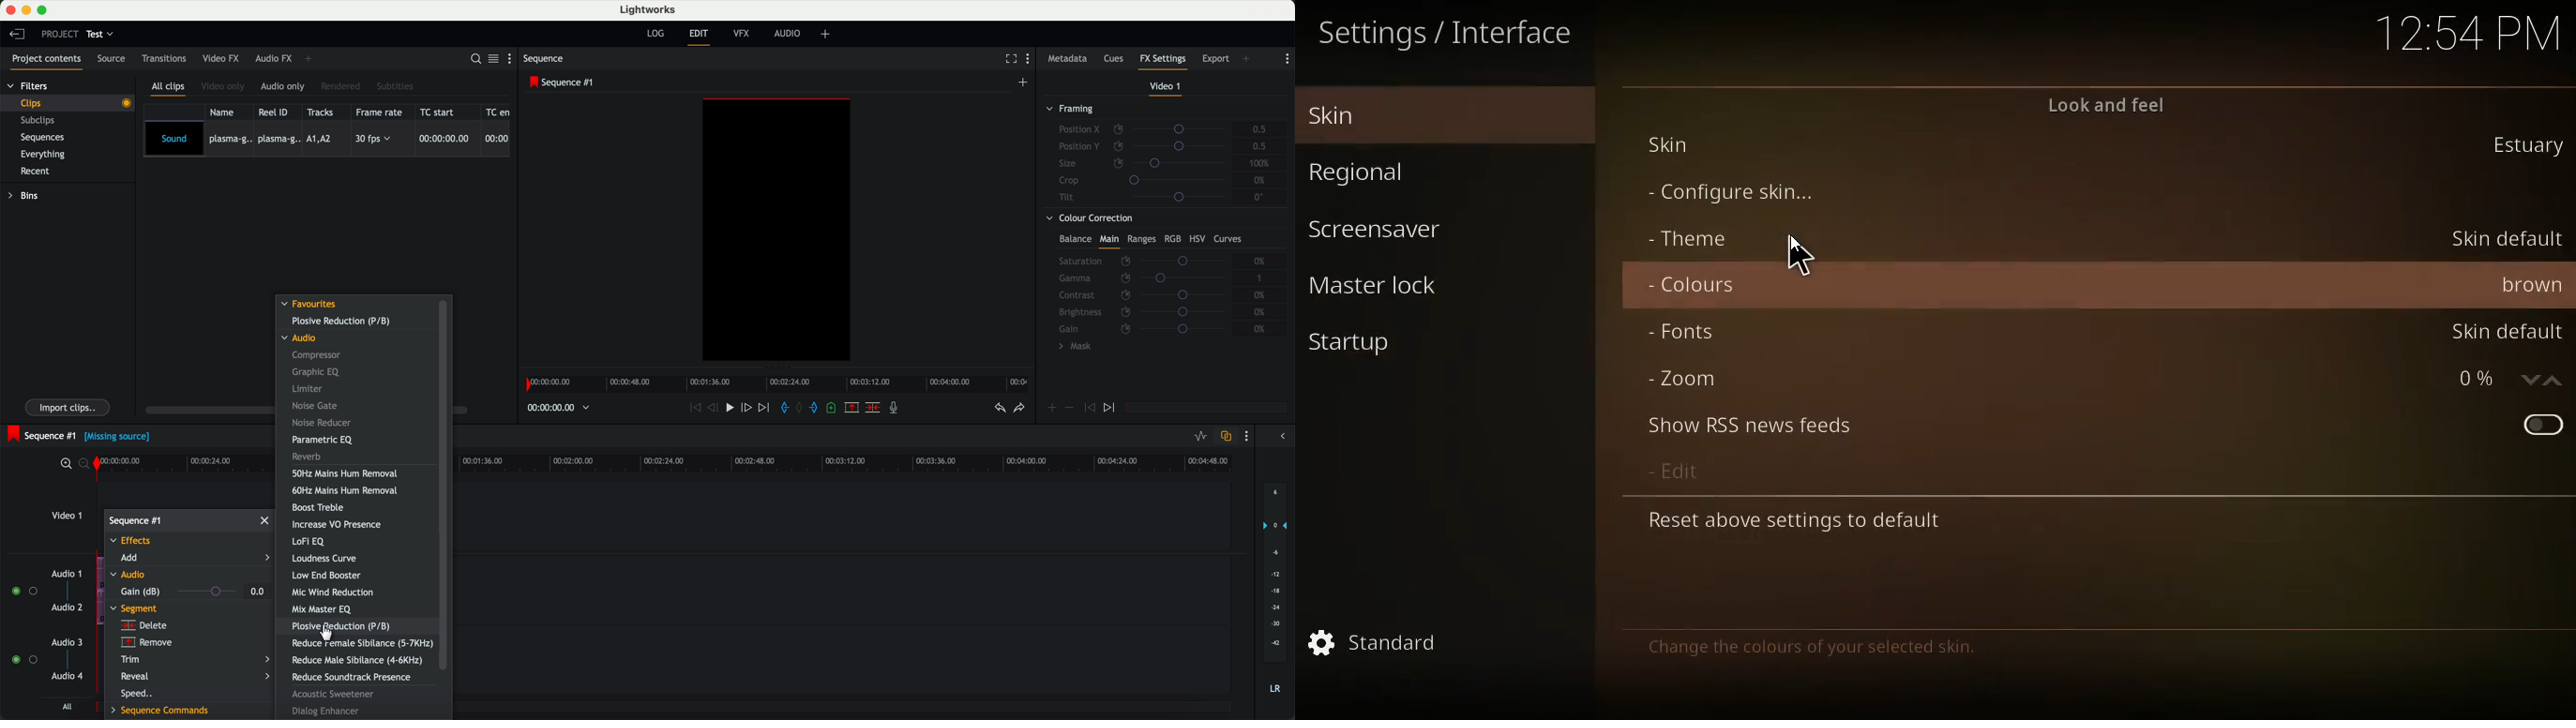  What do you see at coordinates (2529, 287) in the screenshot?
I see `brown` at bounding box center [2529, 287].